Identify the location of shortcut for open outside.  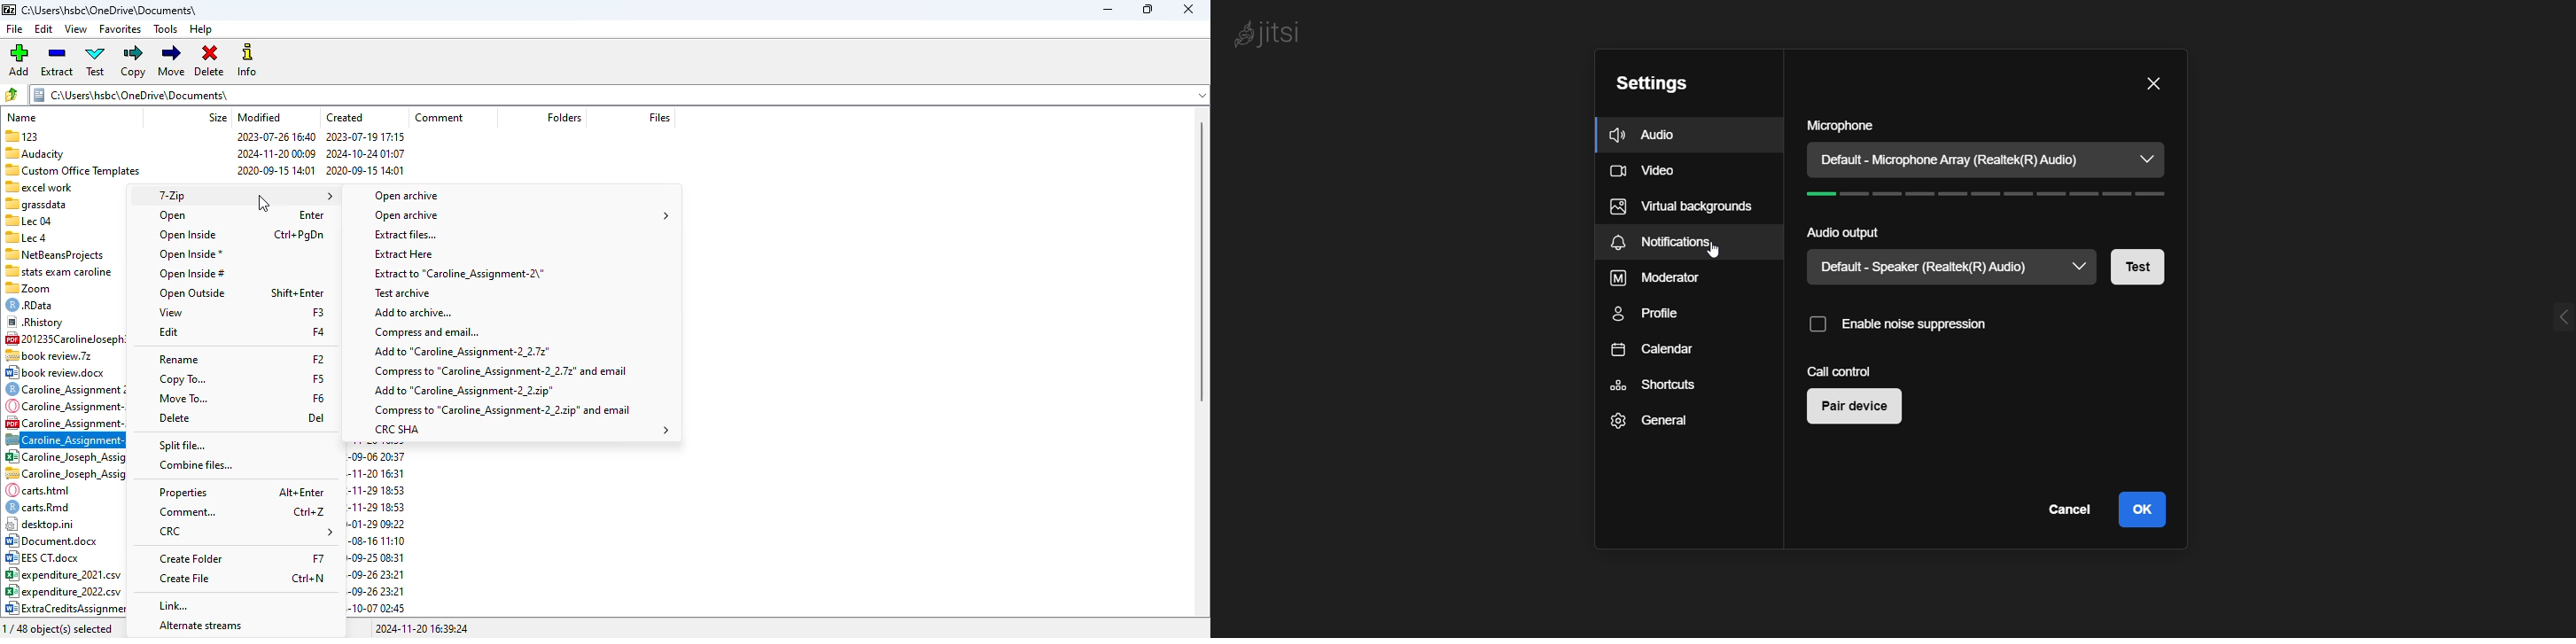
(298, 293).